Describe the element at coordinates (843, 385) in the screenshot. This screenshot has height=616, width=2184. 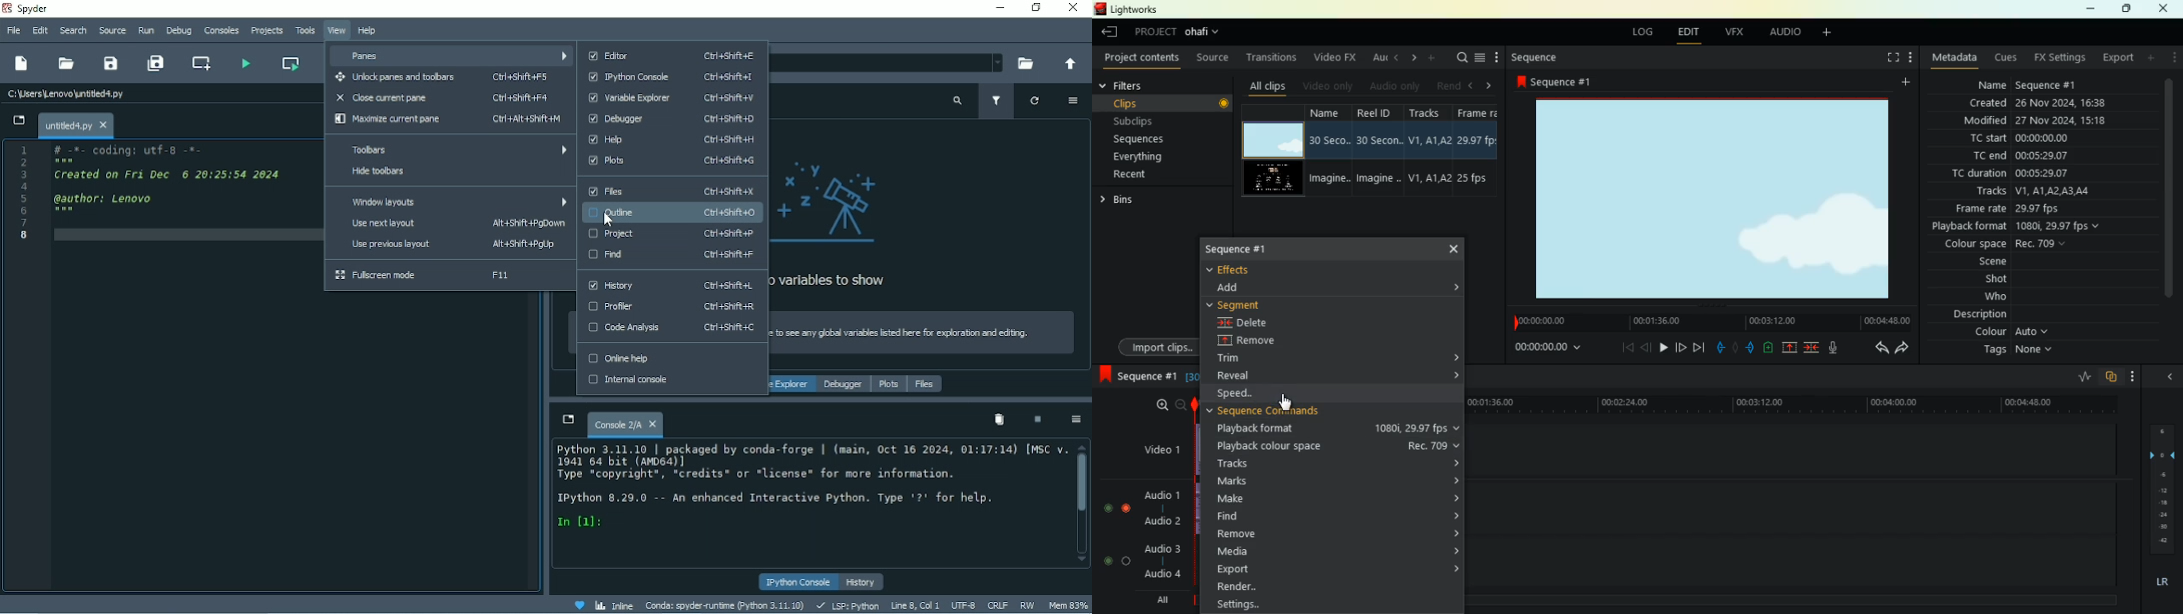
I see `Debugger` at that location.